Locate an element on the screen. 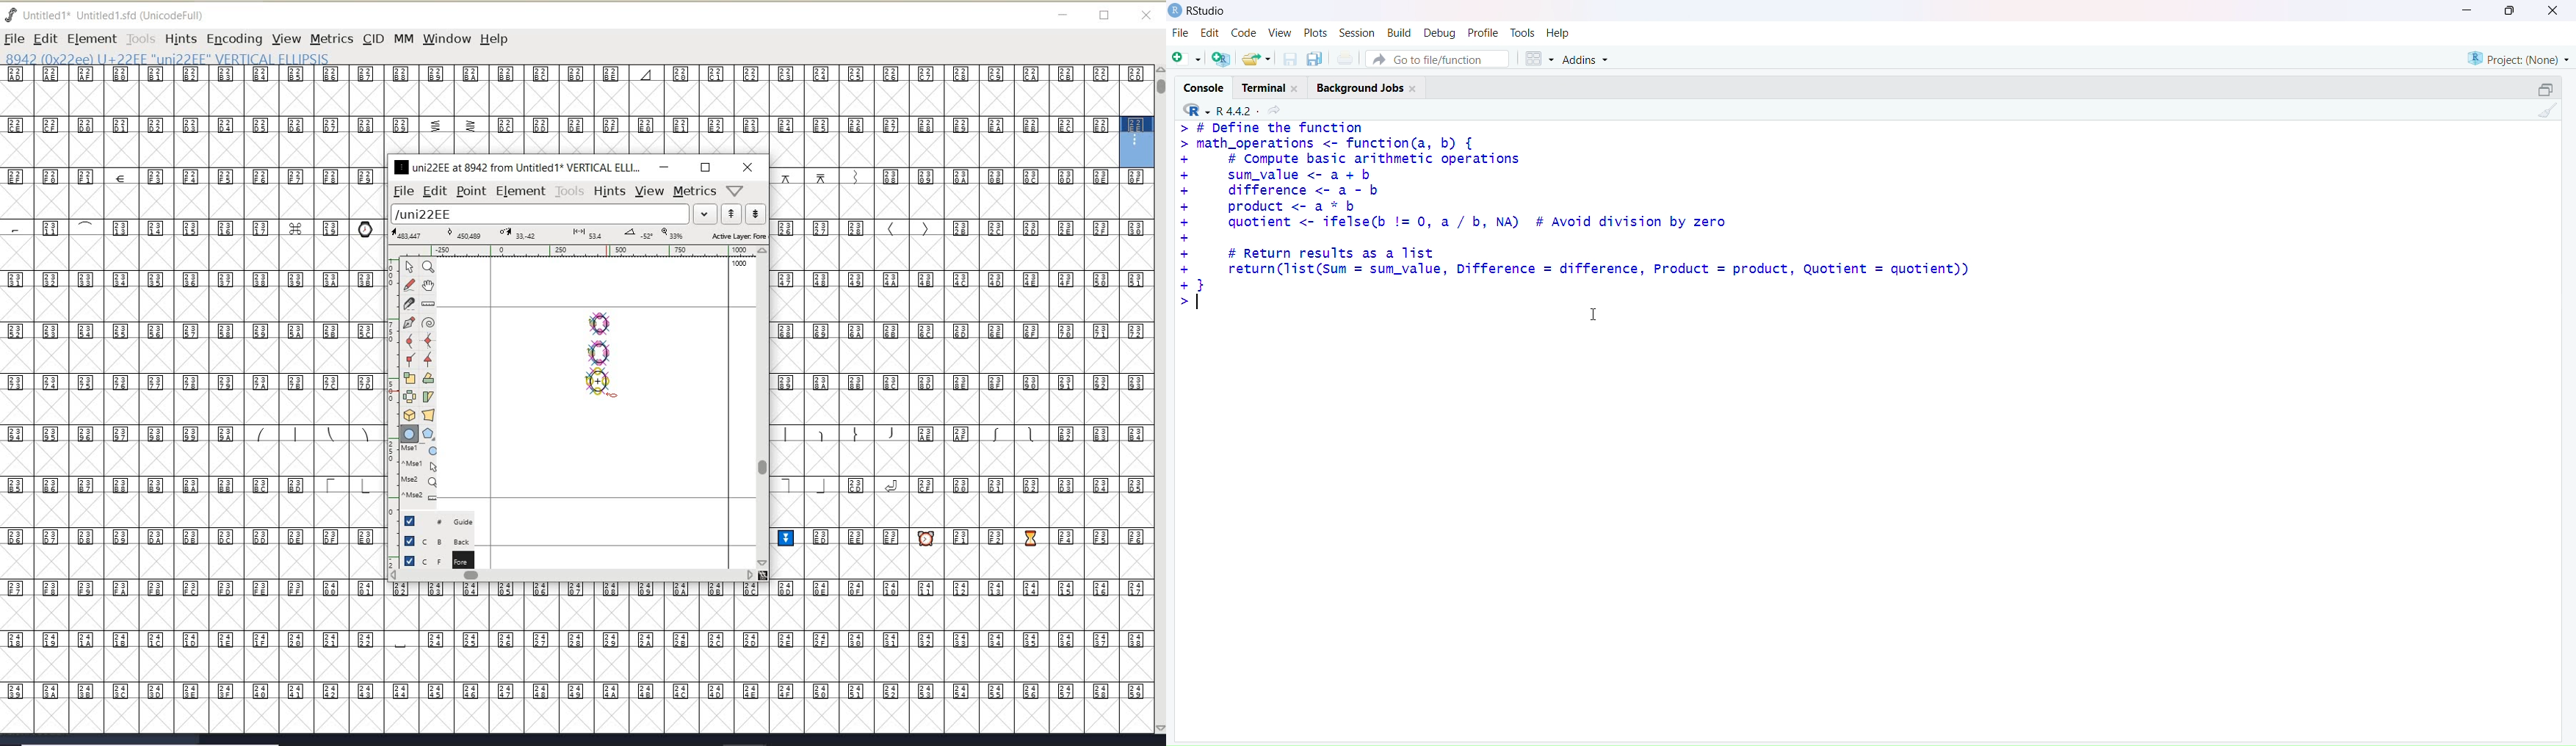  Close is located at coordinates (2550, 11).